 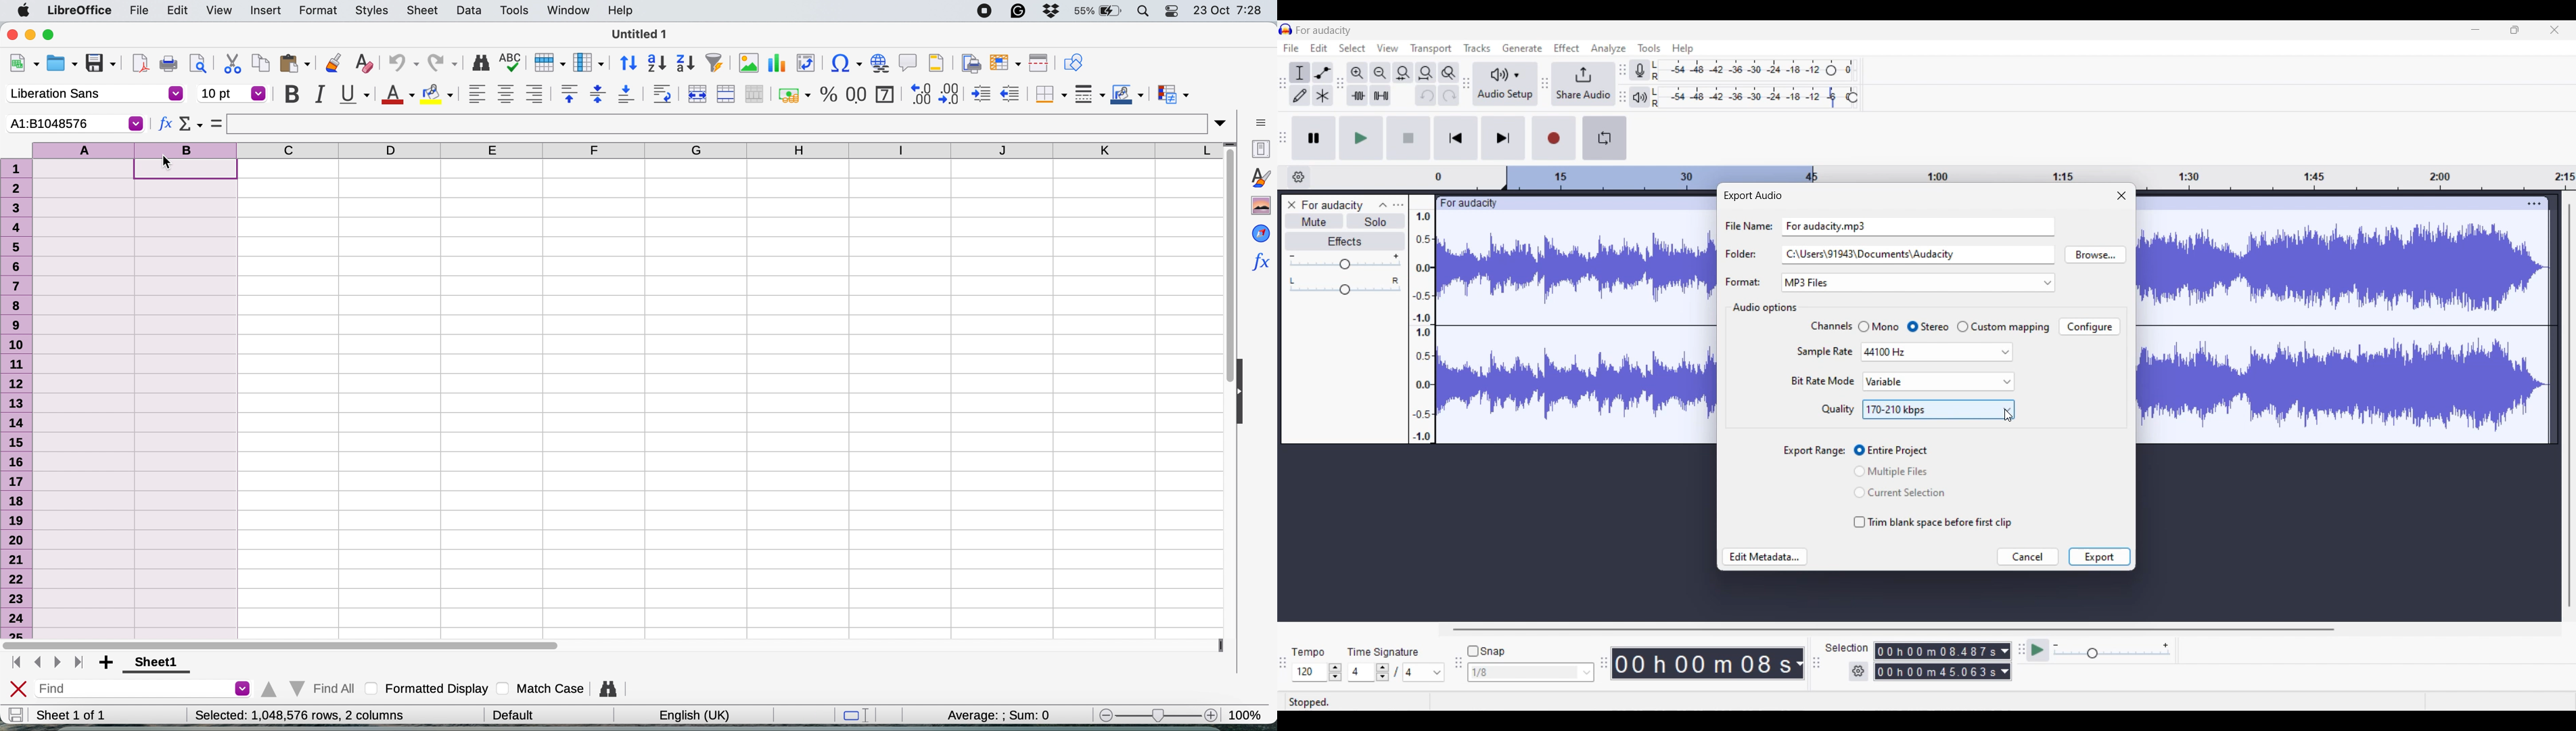 What do you see at coordinates (1938, 409) in the screenshot?
I see `Quality options highlighted by cursor` at bounding box center [1938, 409].